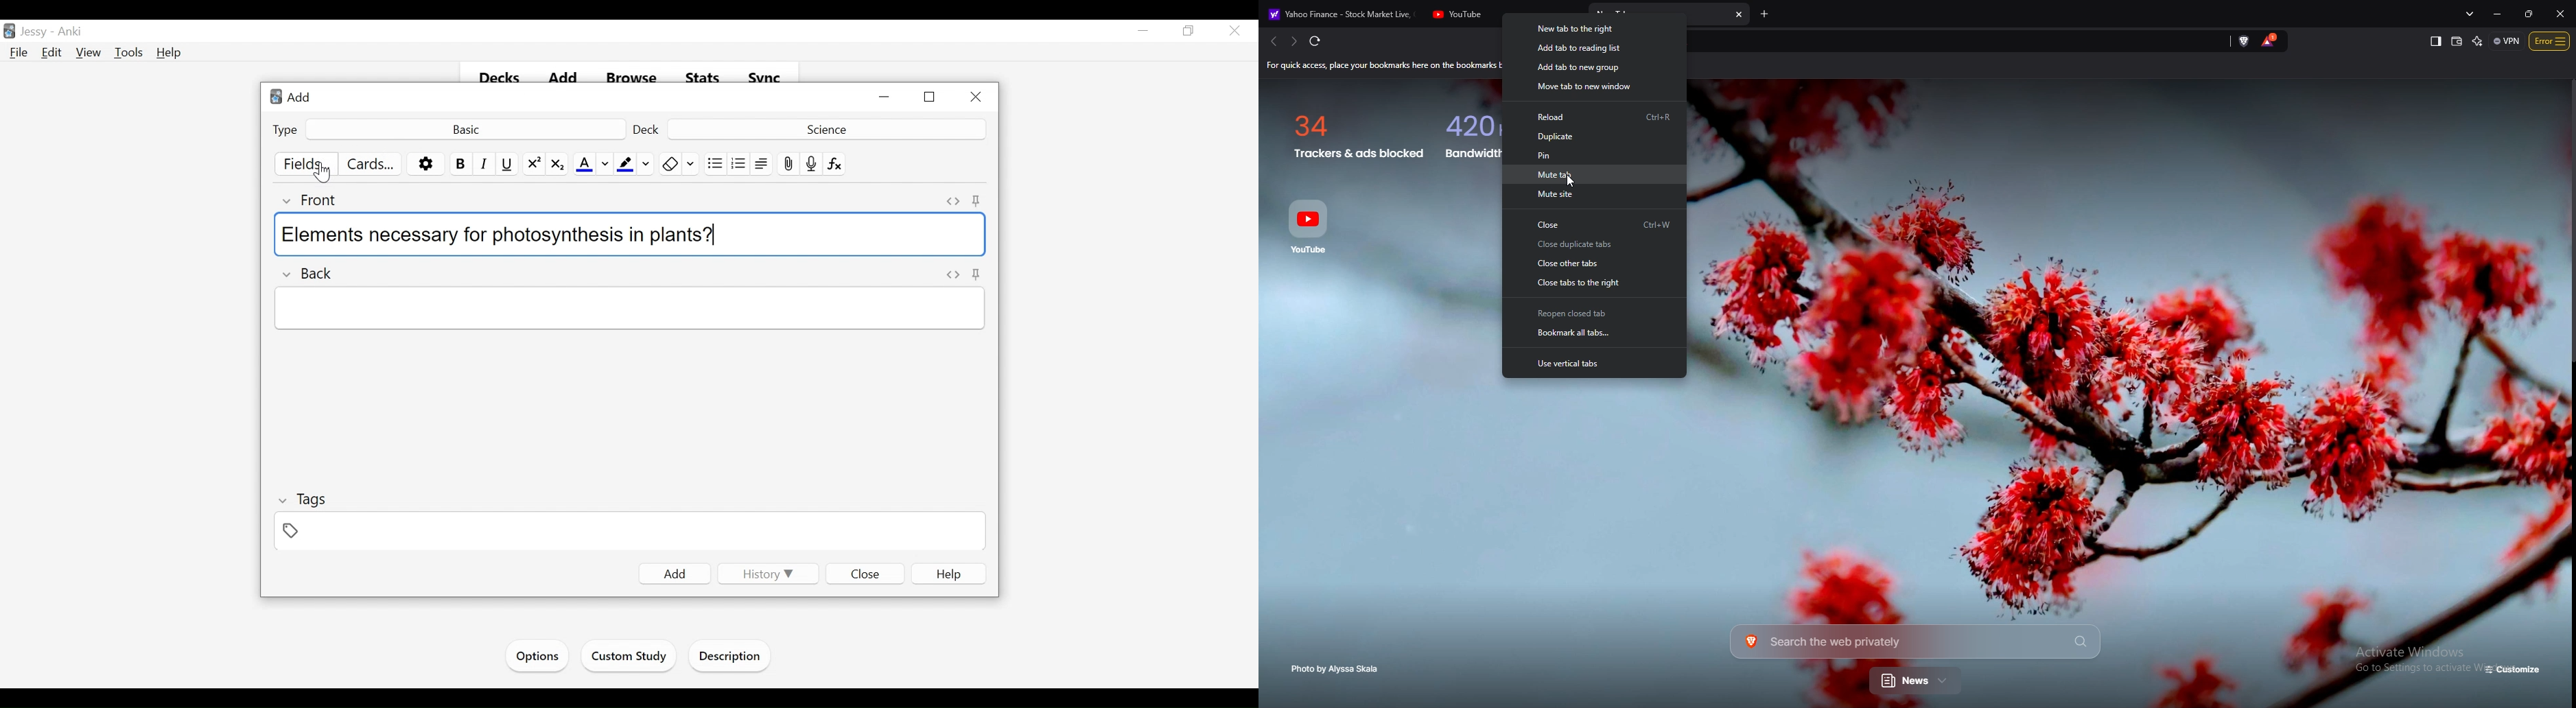 The width and height of the screenshot is (2576, 728). I want to click on Add, so click(566, 79).